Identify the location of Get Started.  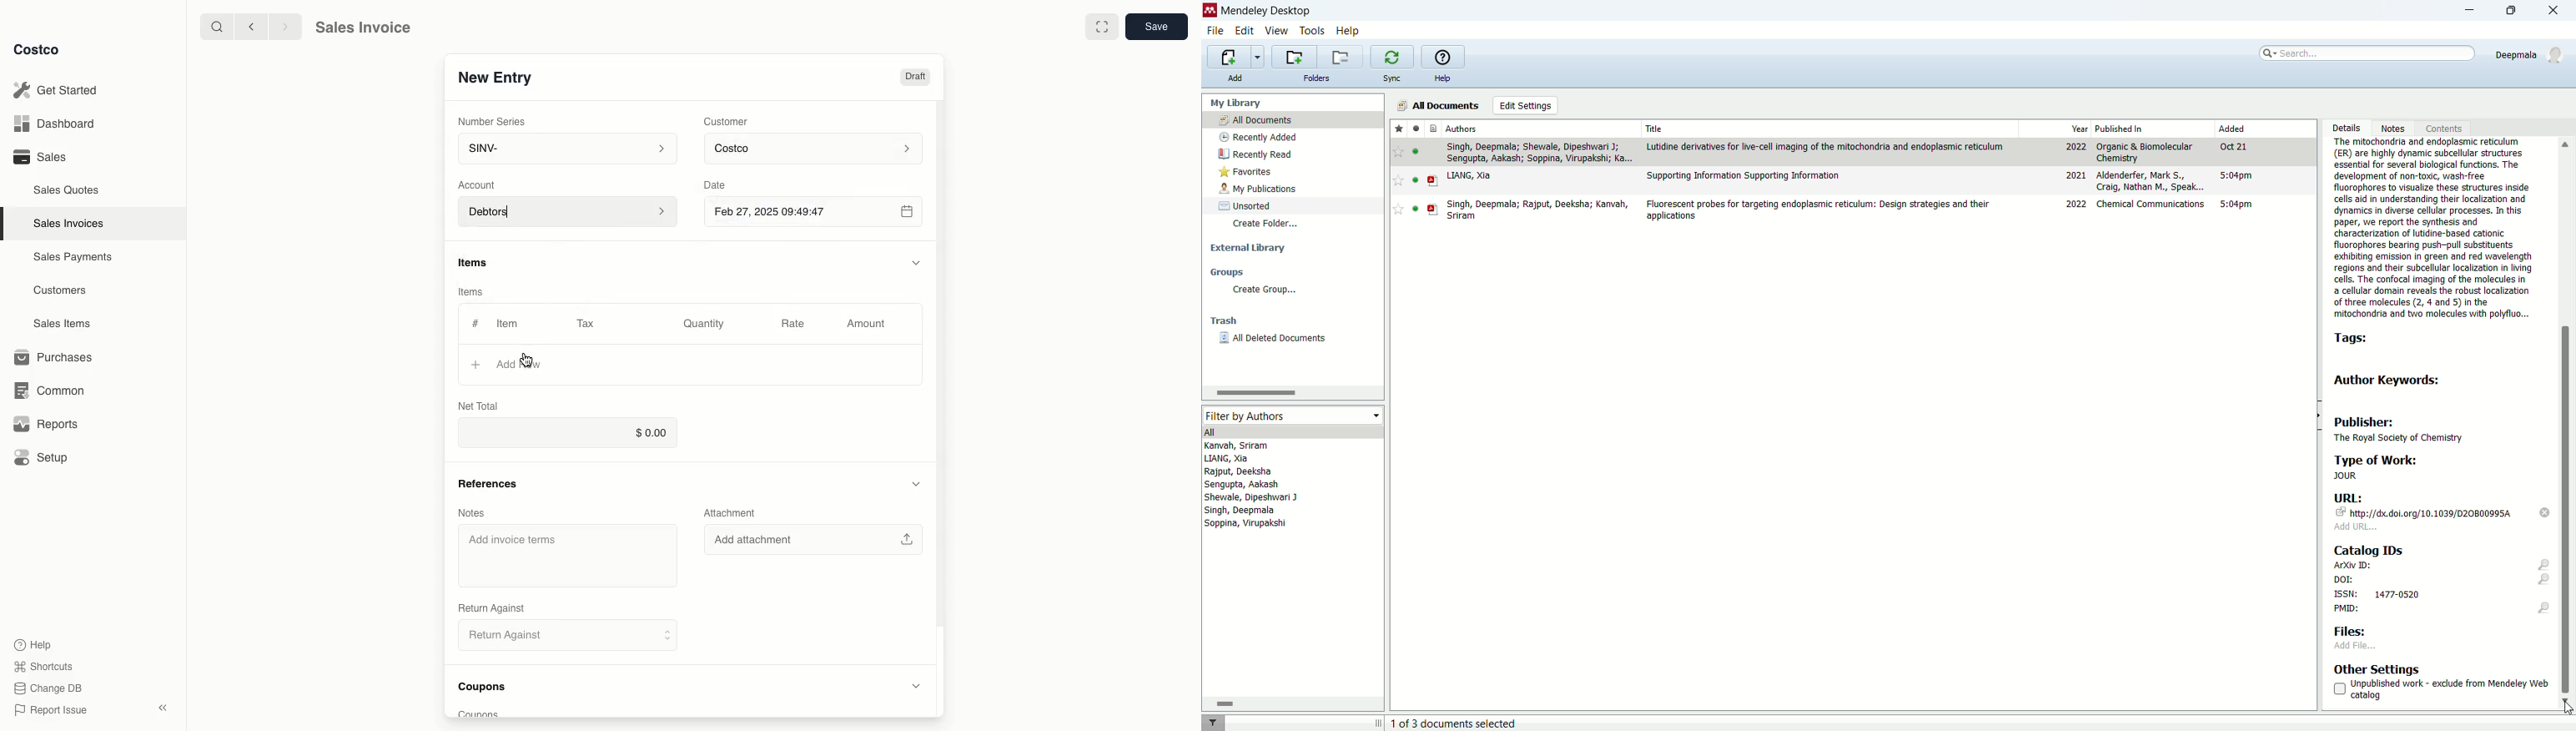
(58, 90).